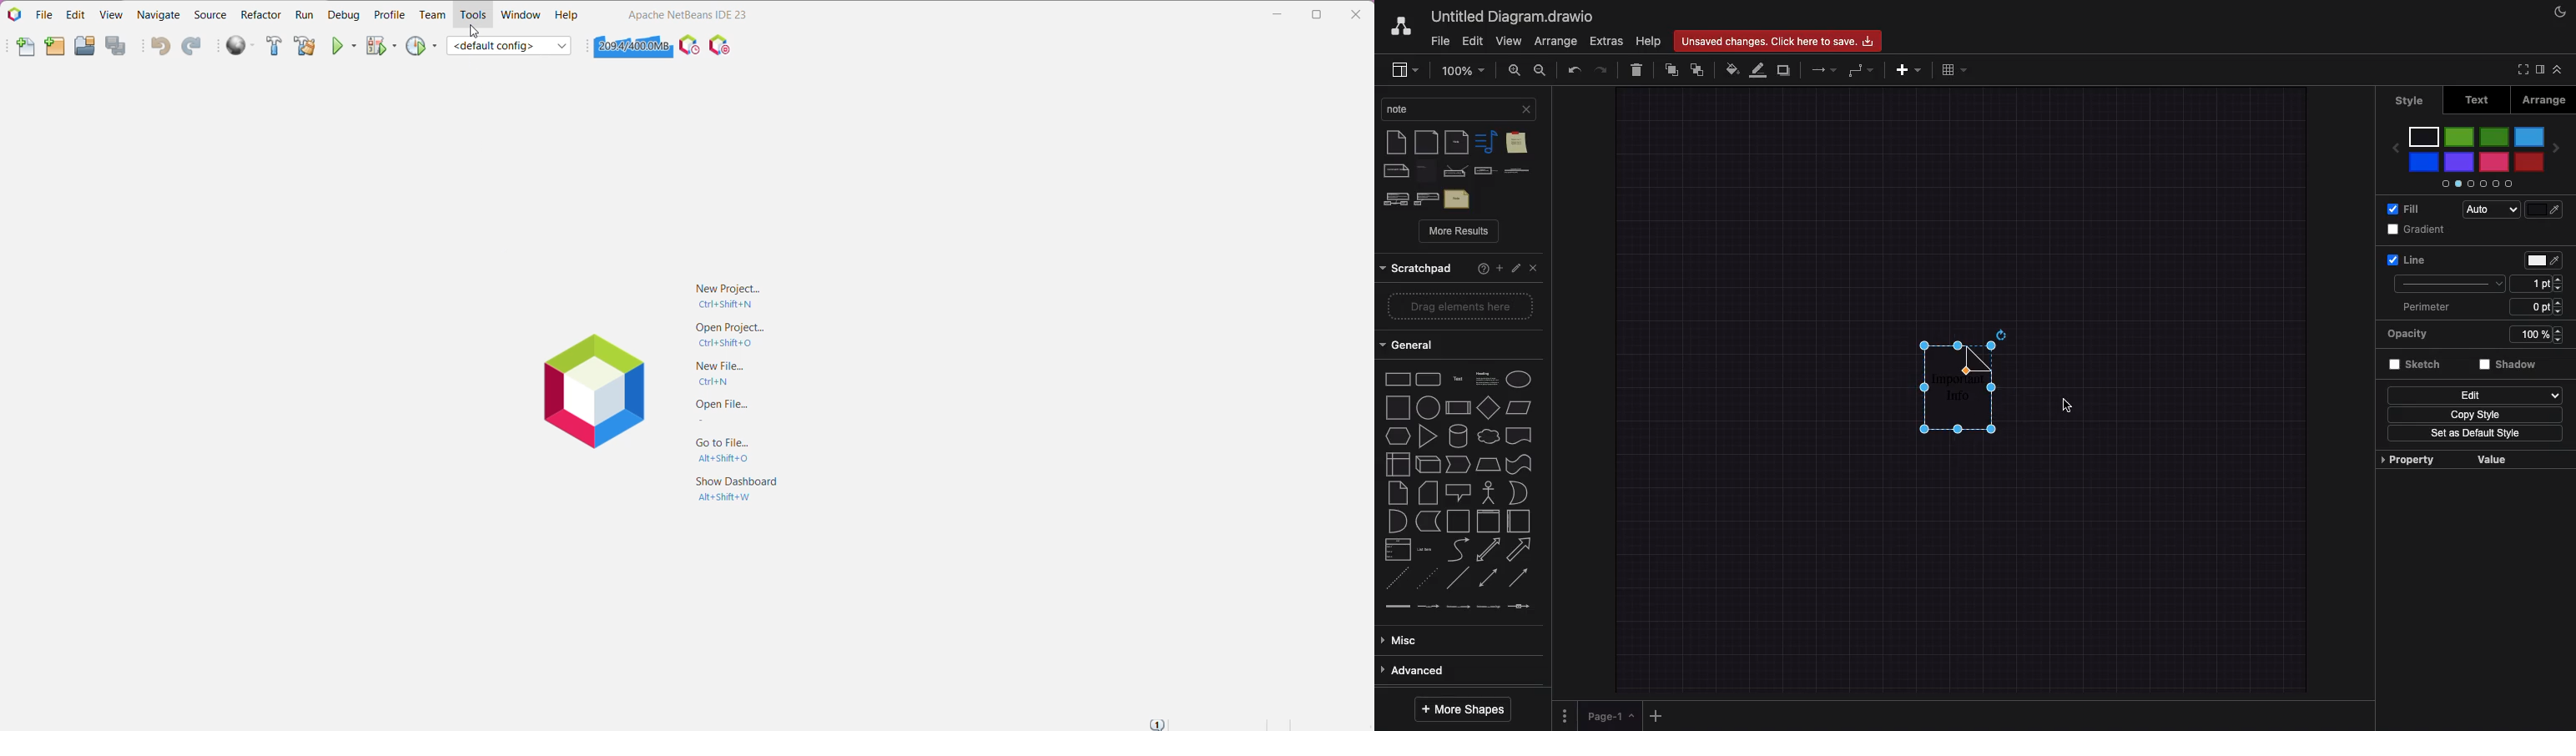  Describe the element at coordinates (1635, 68) in the screenshot. I see `Trash` at that location.